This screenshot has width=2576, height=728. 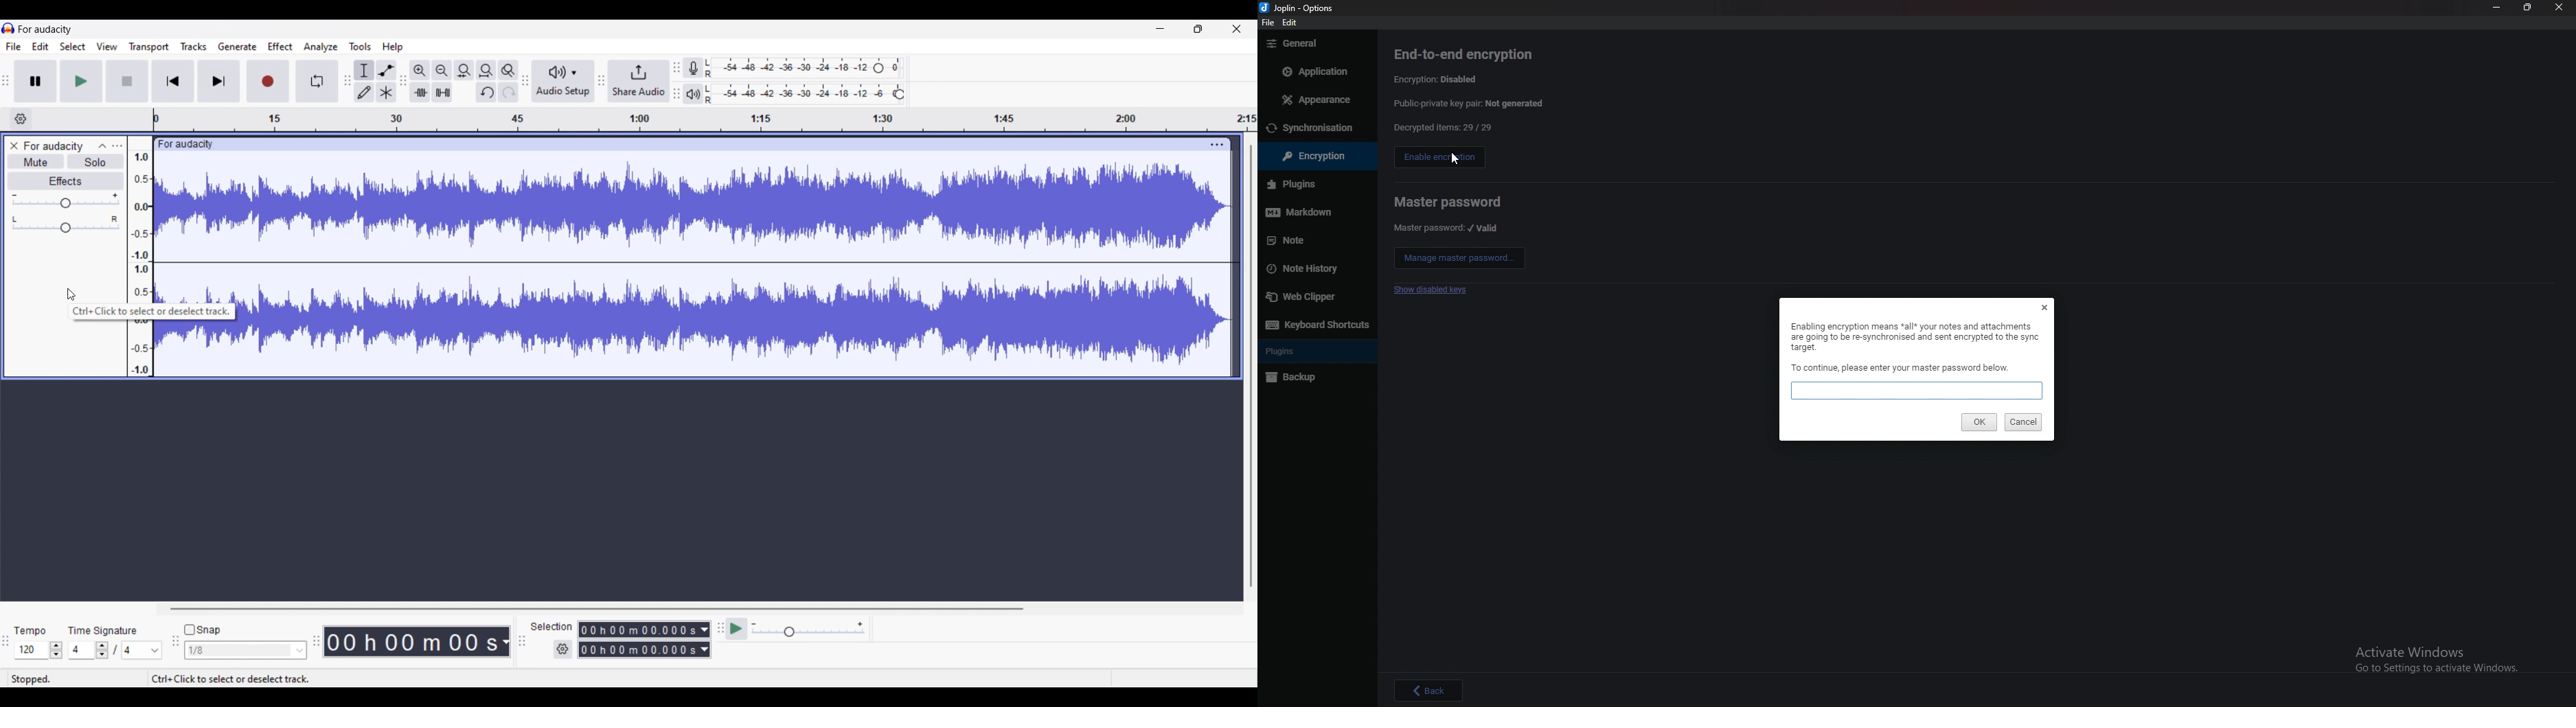 What do you see at coordinates (1291, 45) in the screenshot?
I see `` at bounding box center [1291, 45].